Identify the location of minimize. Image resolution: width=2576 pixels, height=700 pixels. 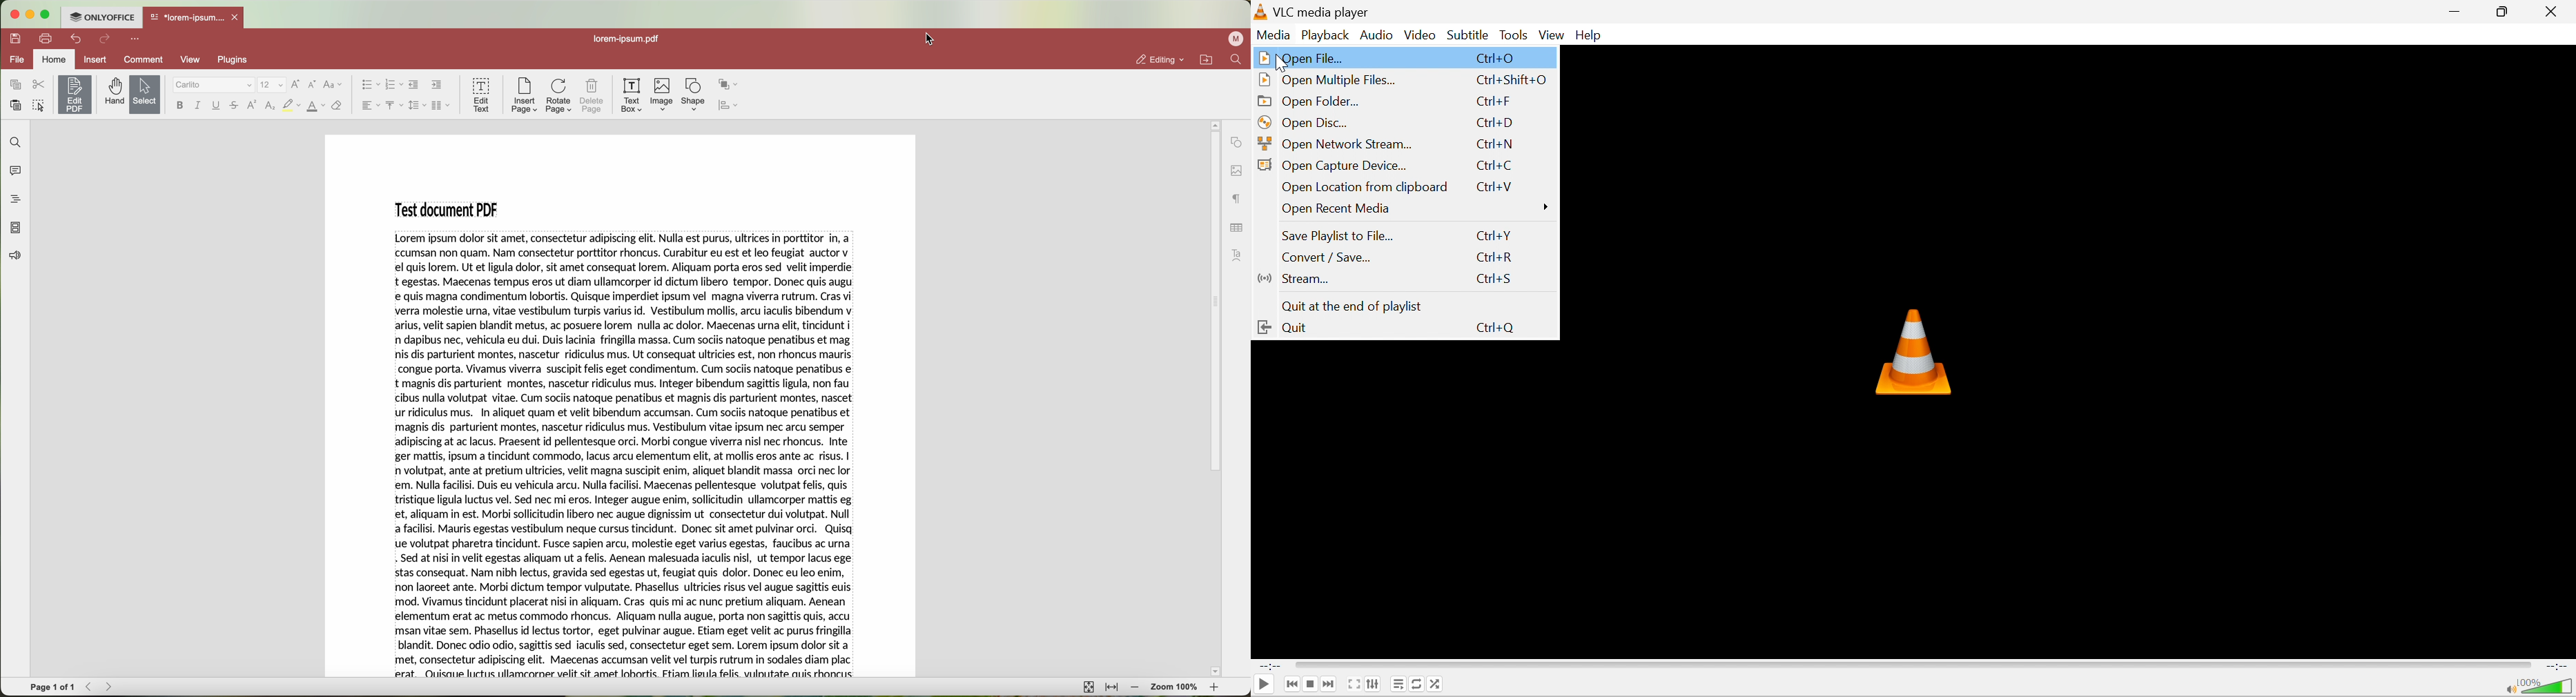
(32, 15).